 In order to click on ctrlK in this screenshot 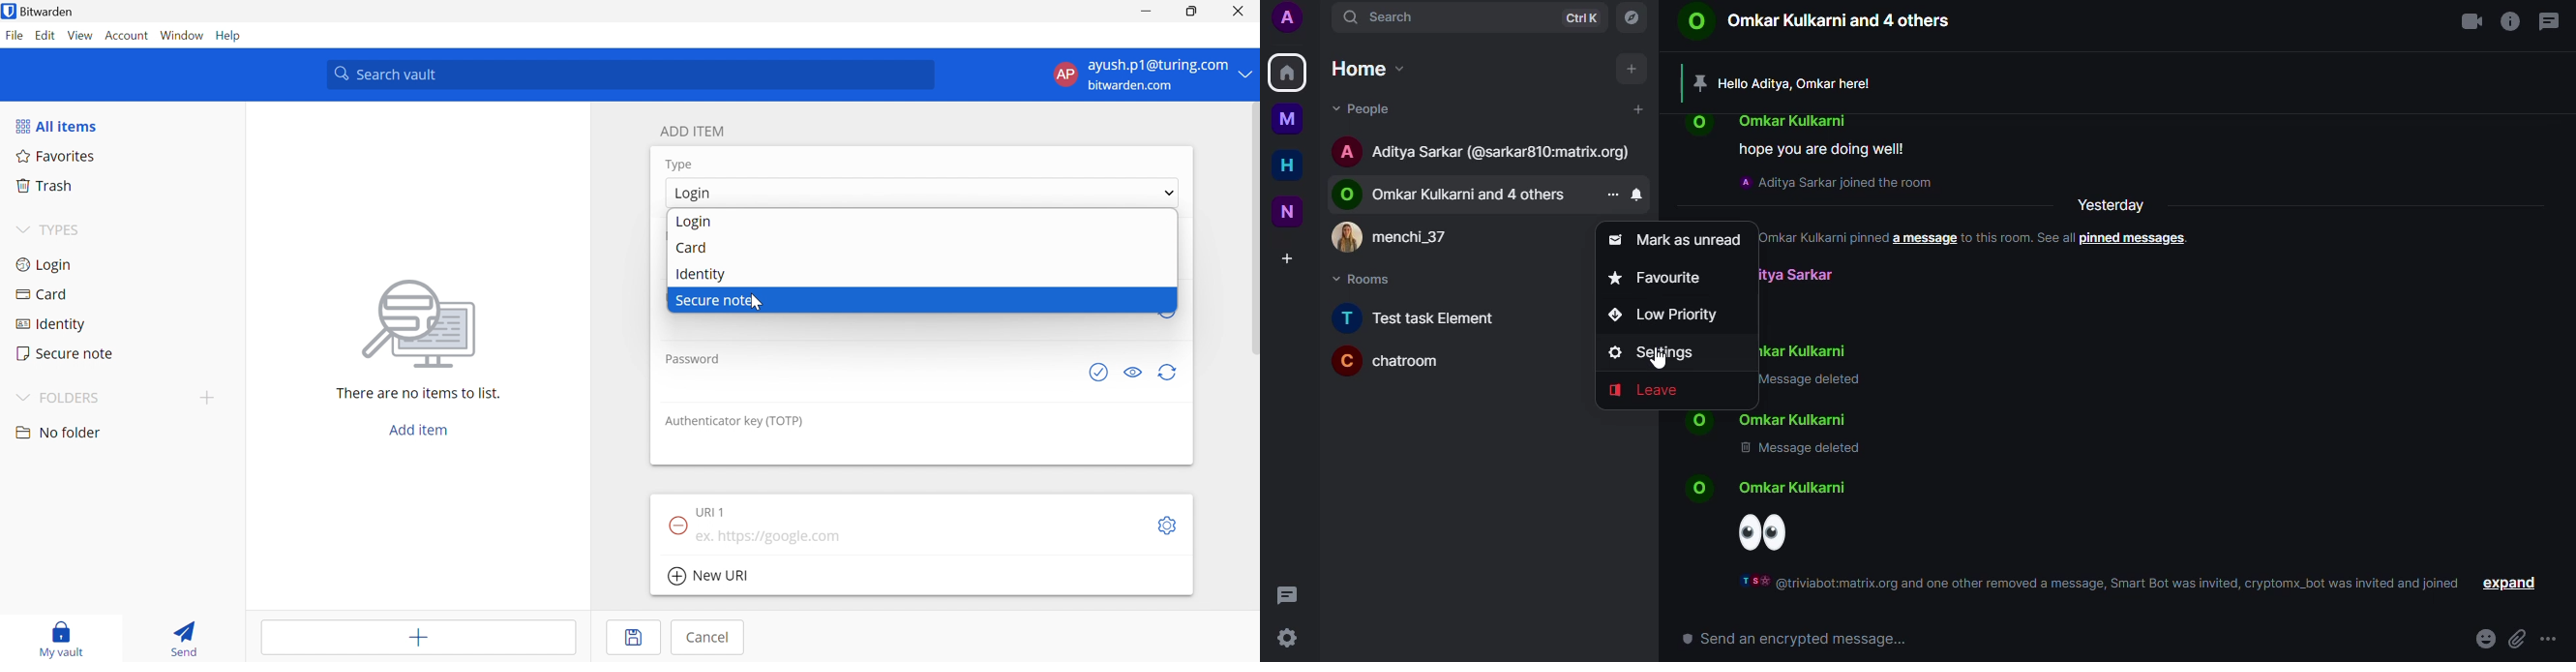, I will do `click(1581, 18)`.